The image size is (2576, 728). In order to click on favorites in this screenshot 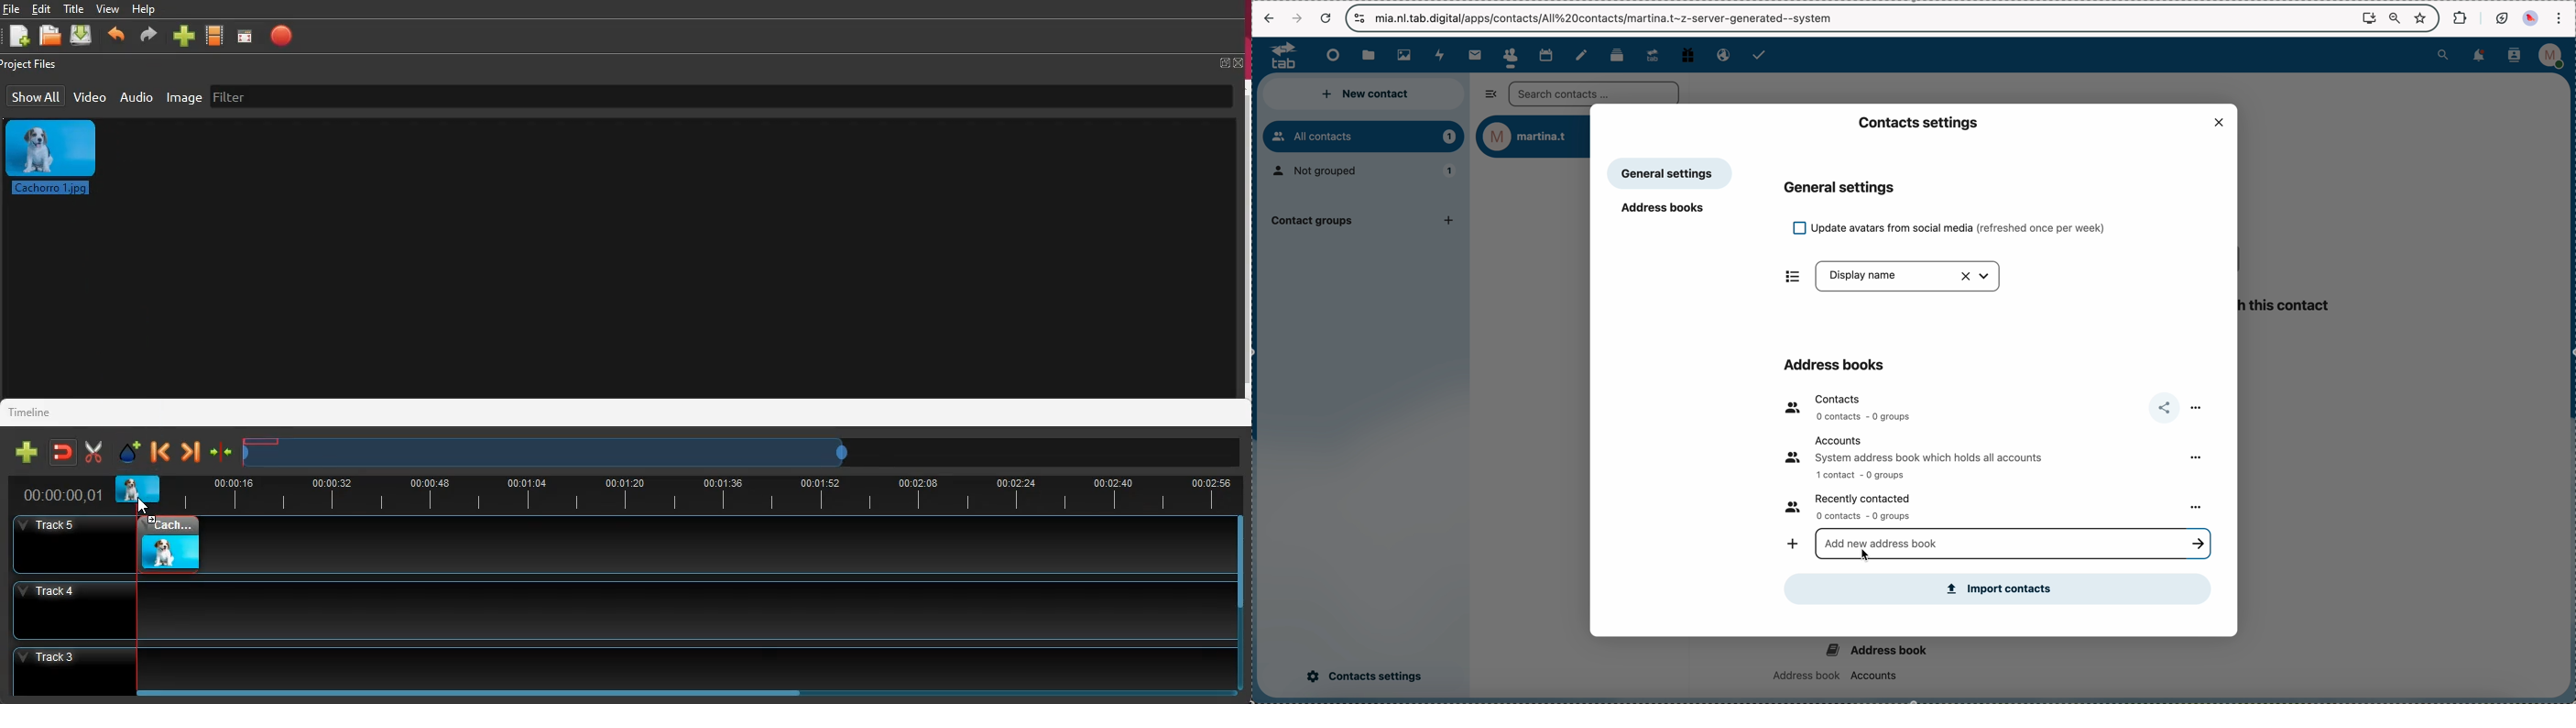, I will do `click(2420, 19)`.